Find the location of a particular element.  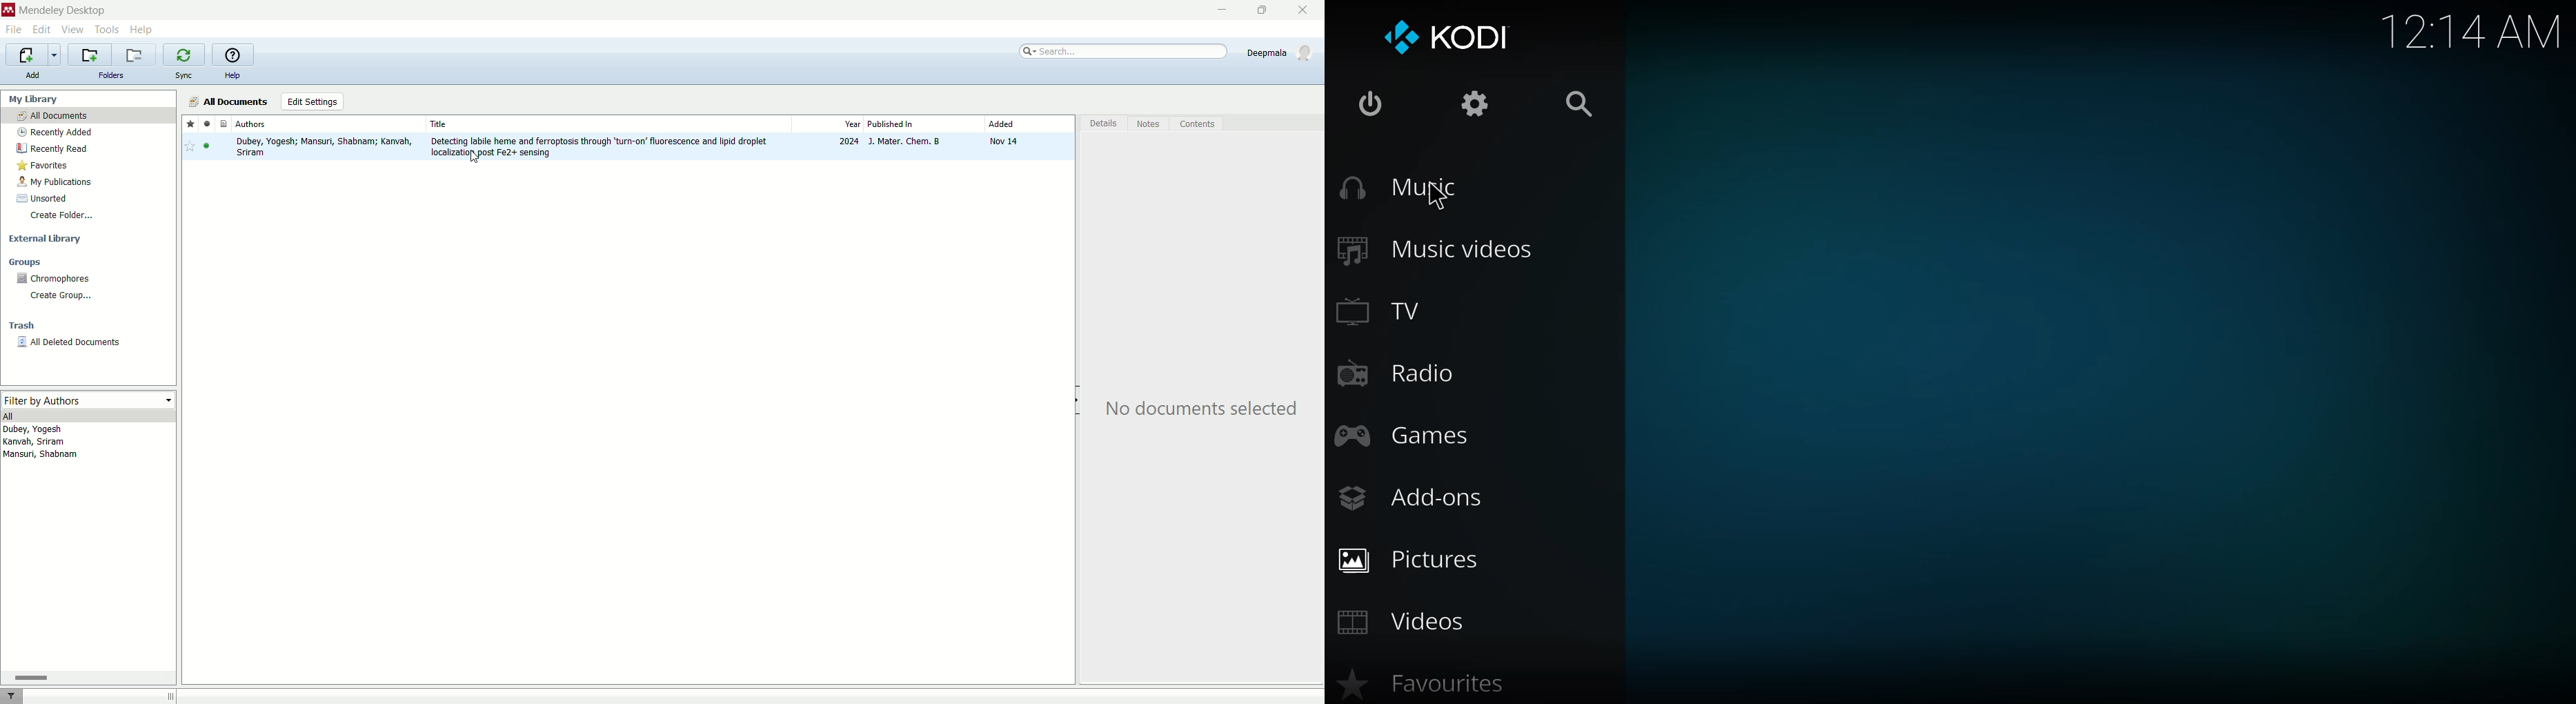

view is located at coordinates (73, 30).